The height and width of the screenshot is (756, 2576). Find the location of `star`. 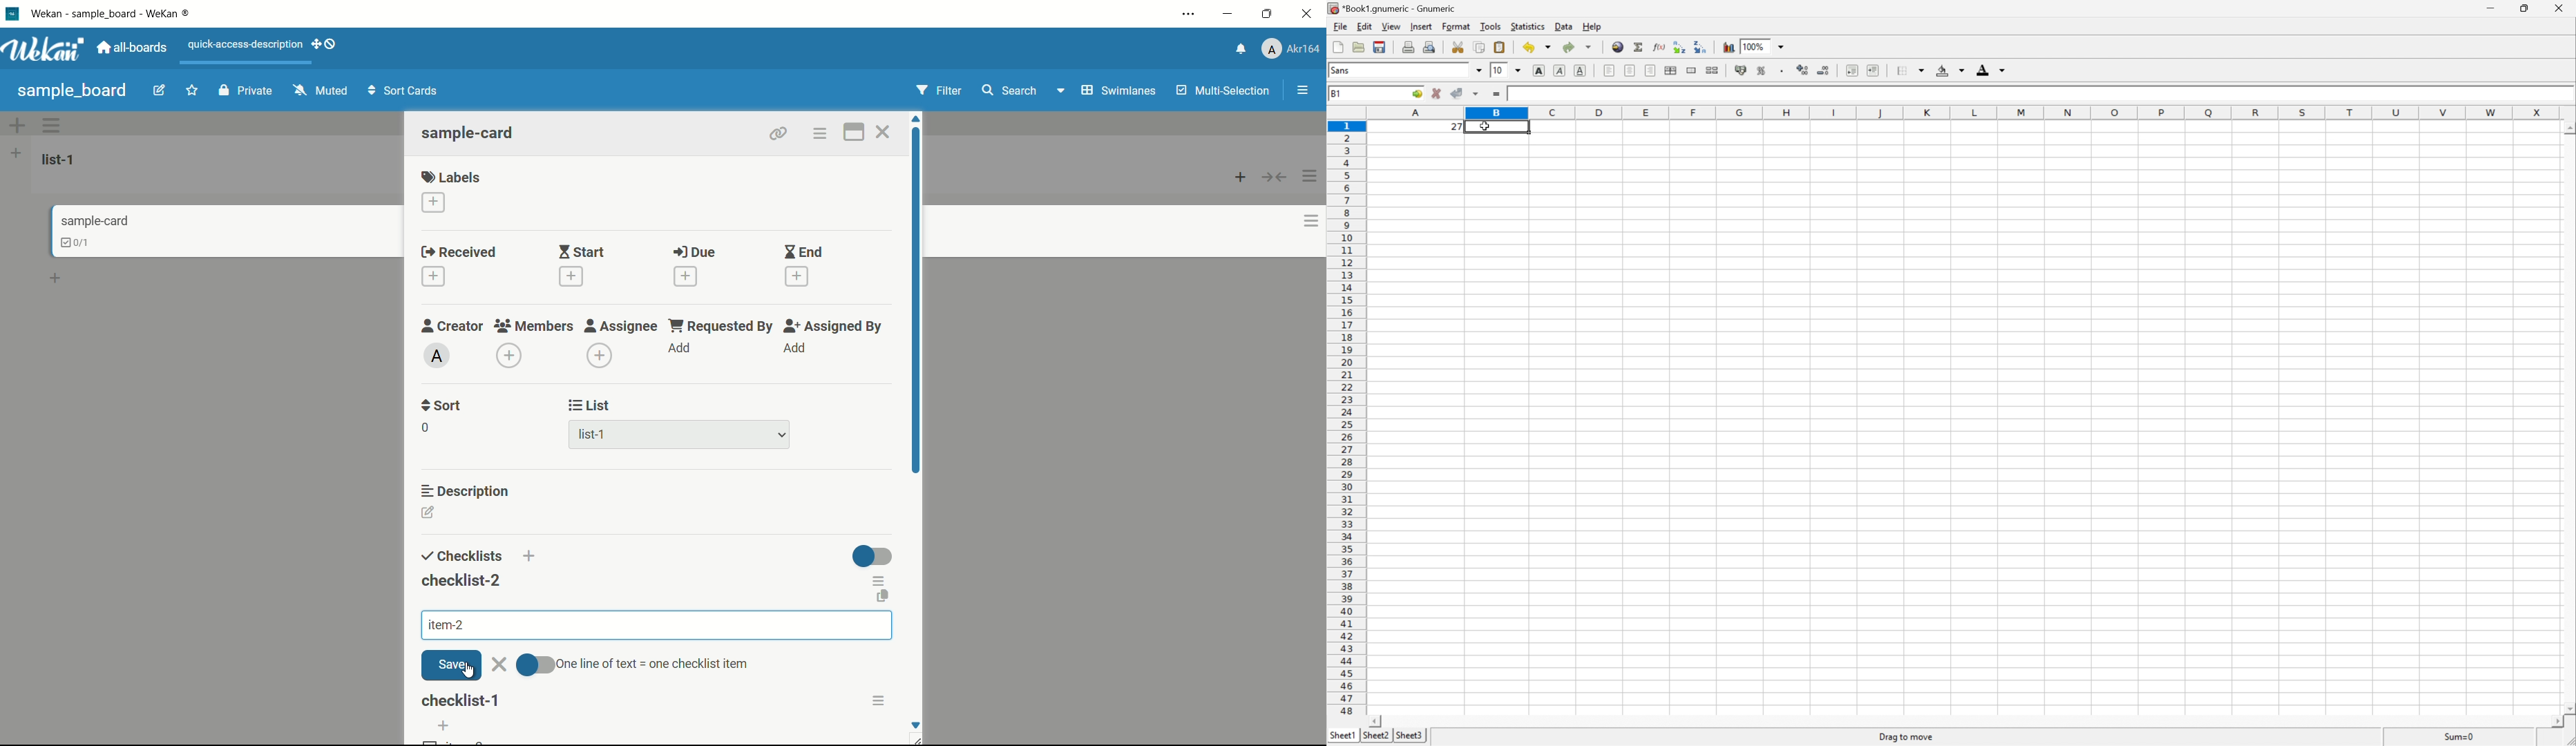

star is located at coordinates (194, 92).